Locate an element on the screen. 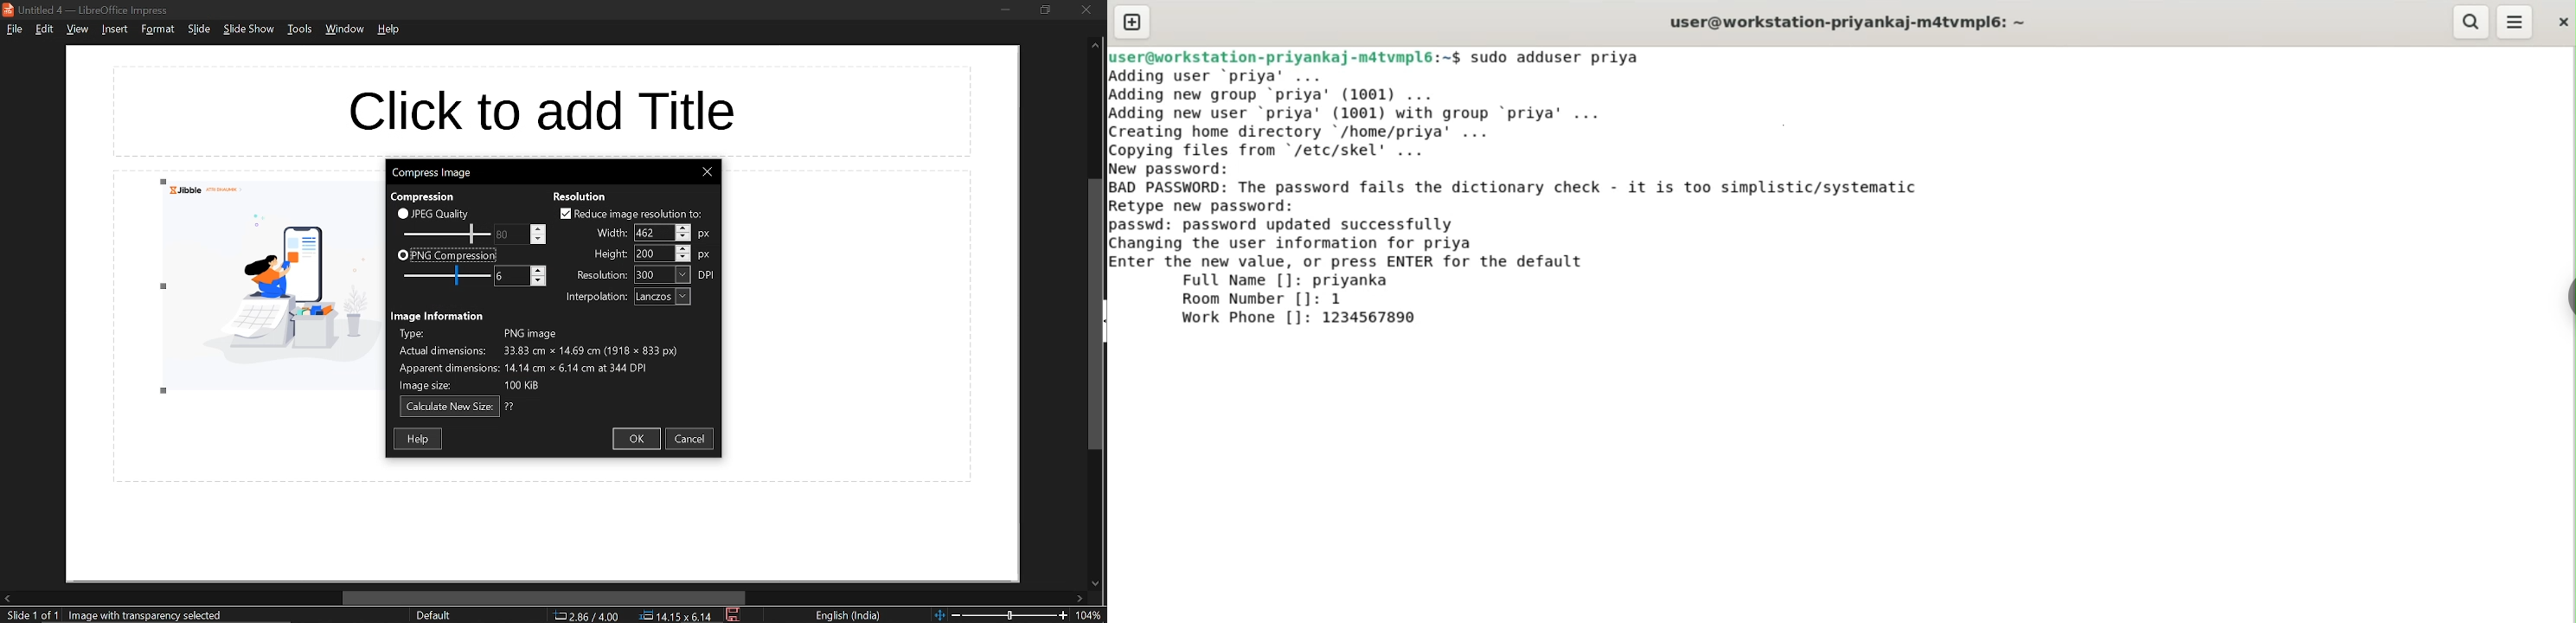  help is located at coordinates (420, 438).